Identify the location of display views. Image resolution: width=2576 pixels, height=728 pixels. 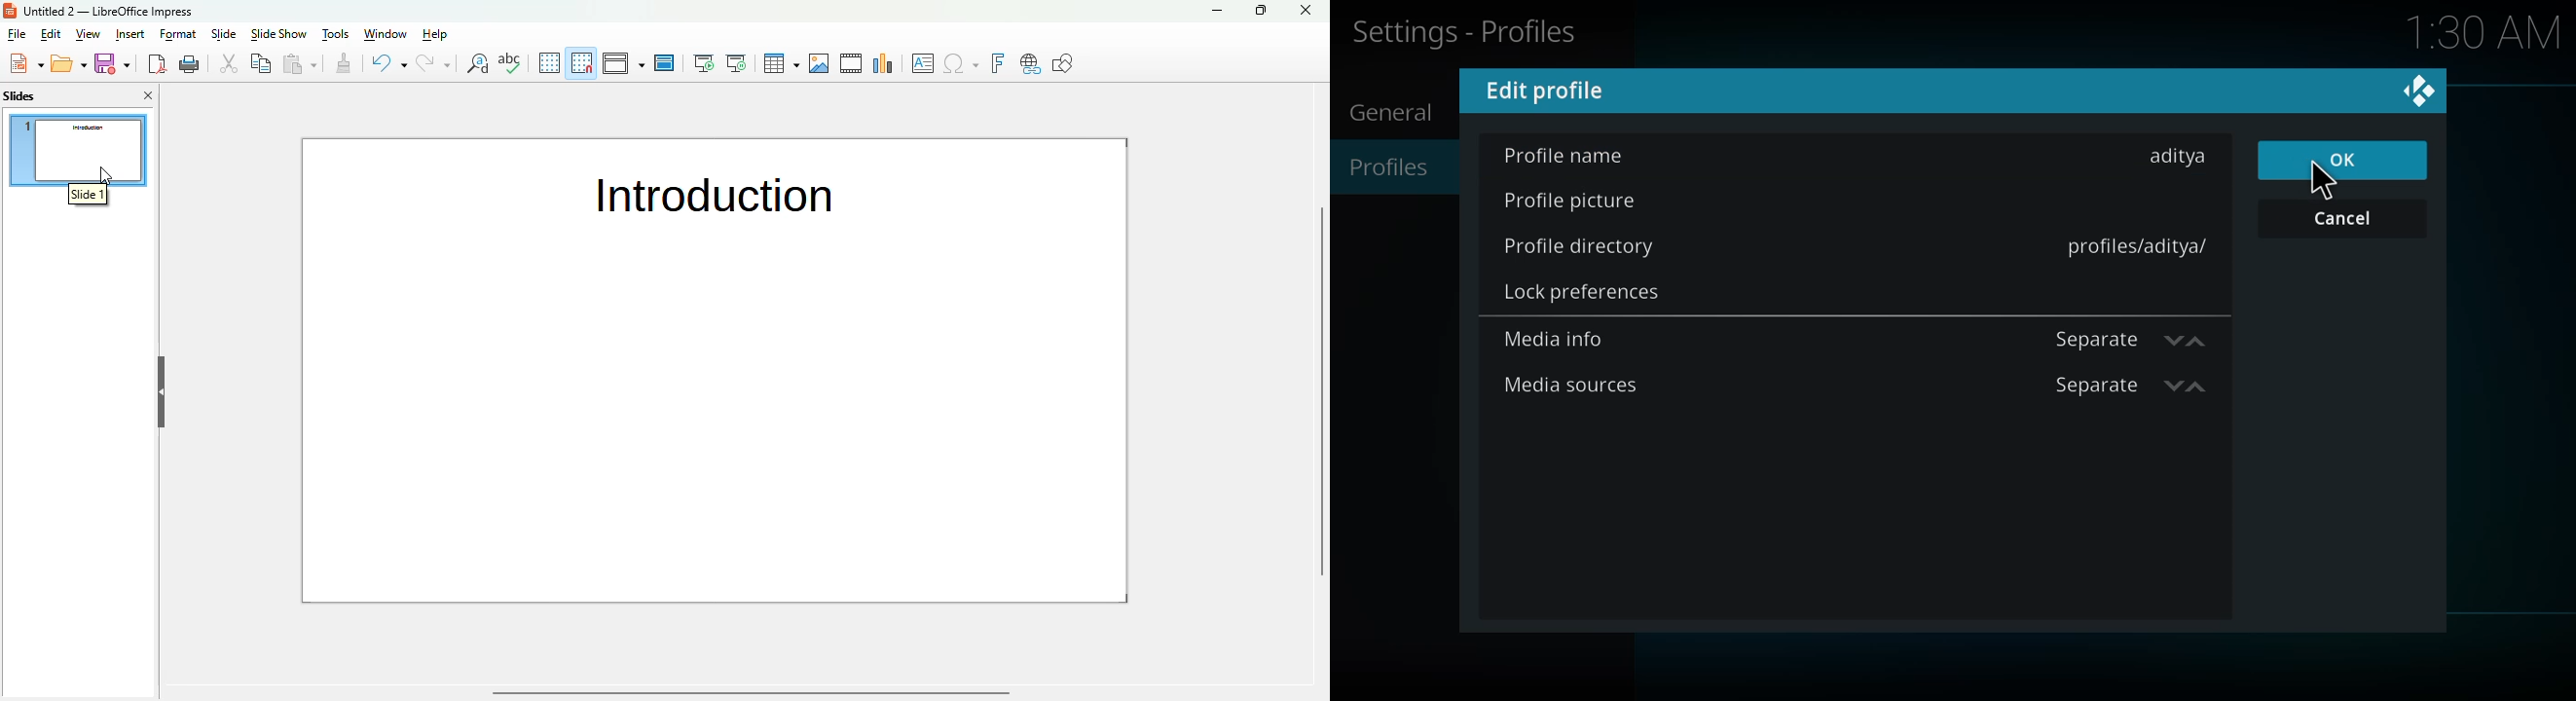
(624, 62).